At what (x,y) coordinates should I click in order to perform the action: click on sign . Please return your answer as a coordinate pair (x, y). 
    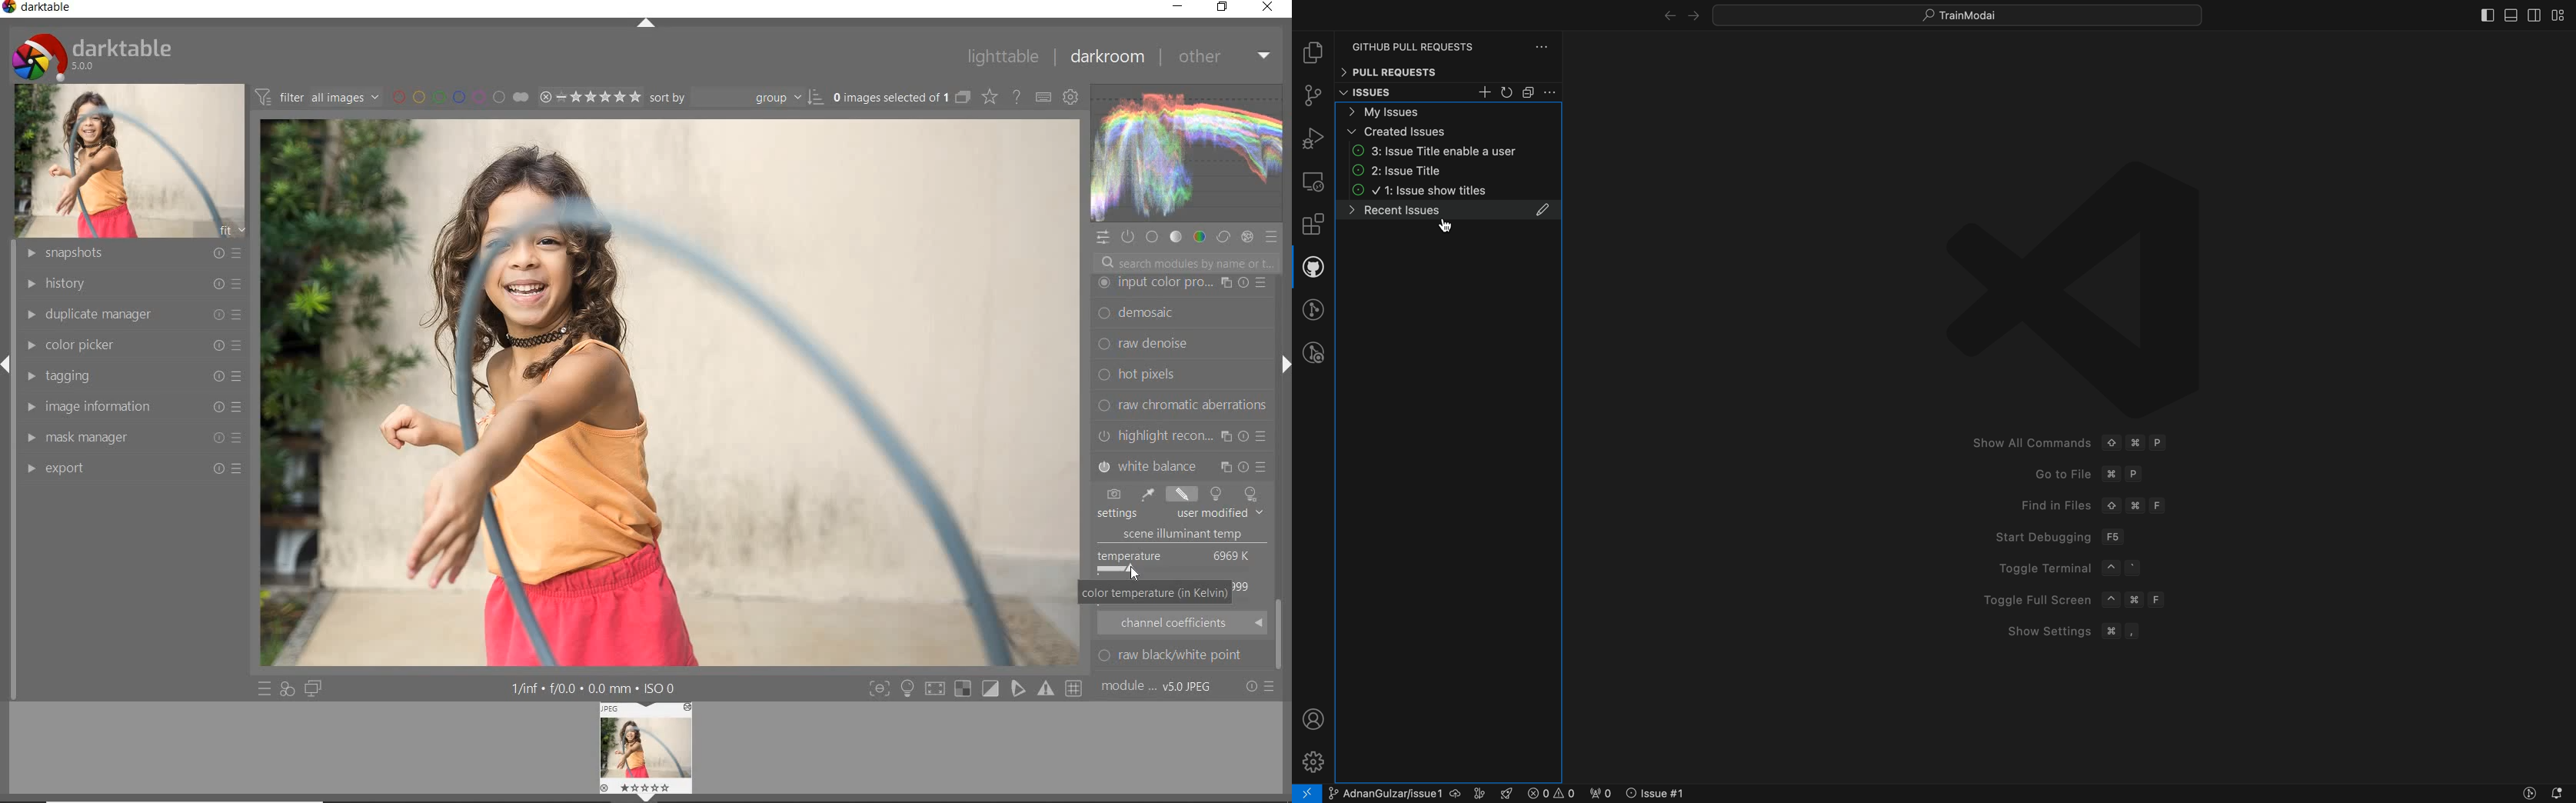
    Looking at the image, I should click on (907, 688).